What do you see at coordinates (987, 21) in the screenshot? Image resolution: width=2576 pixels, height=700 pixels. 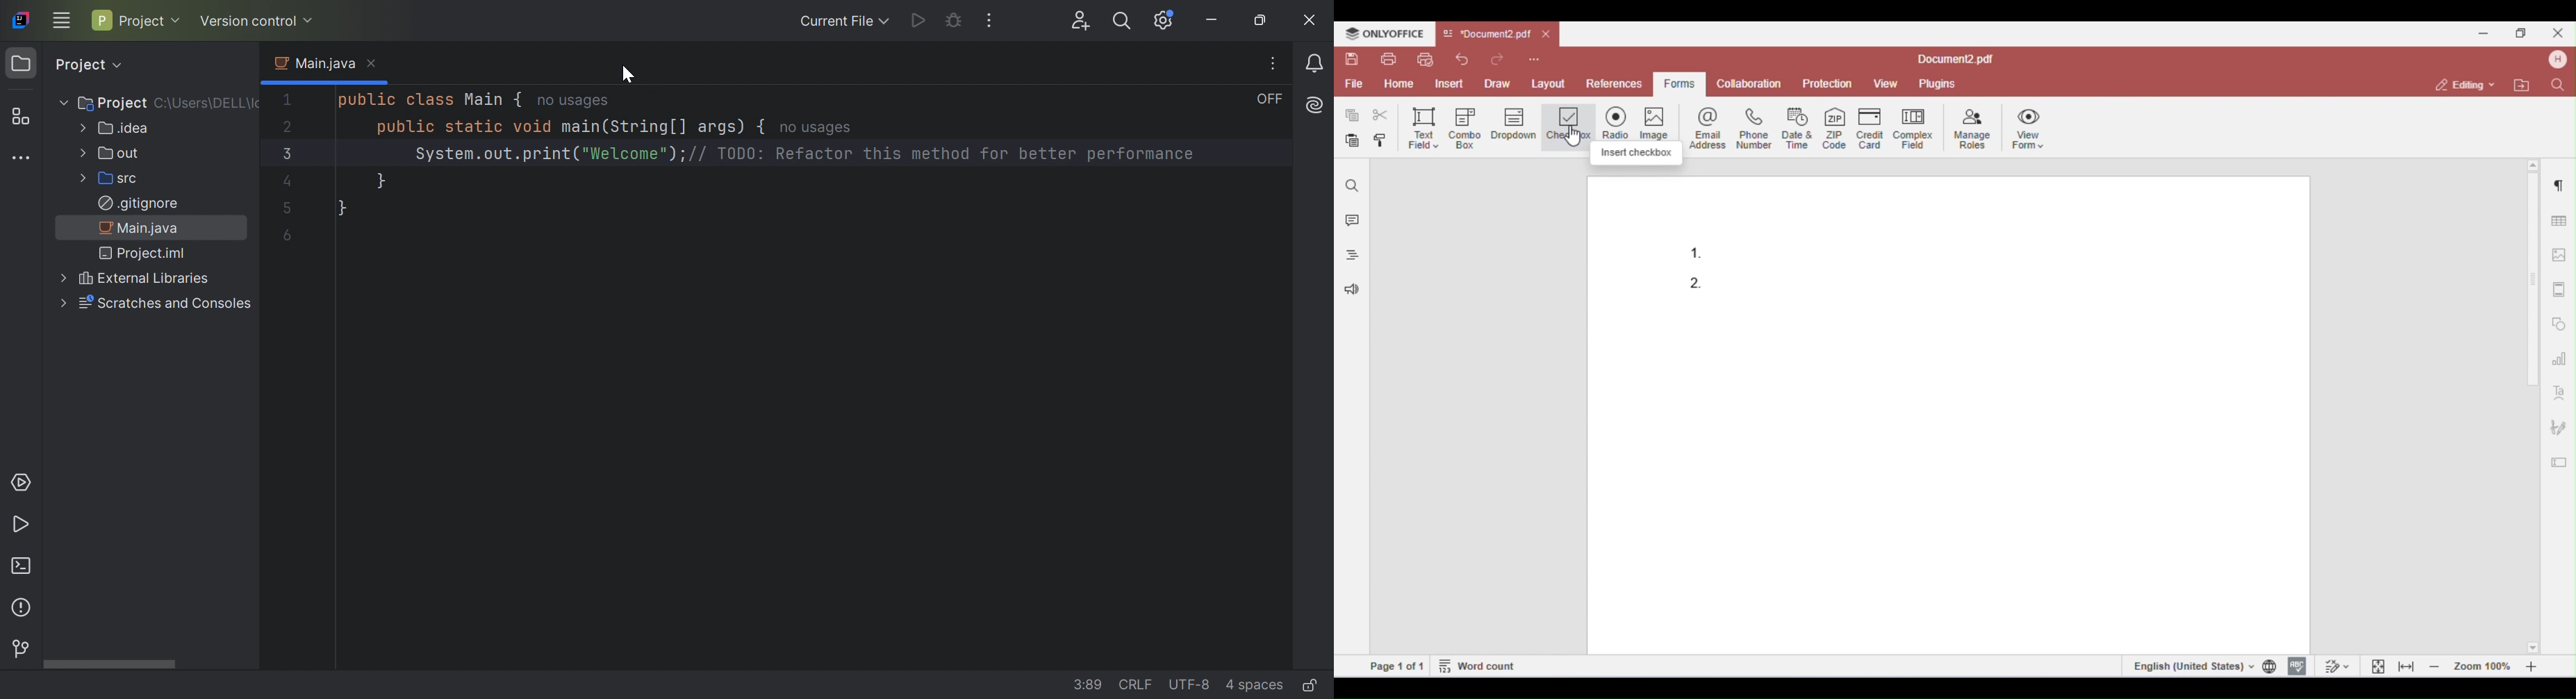 I see `More actions` at bounding box center [987, 21].